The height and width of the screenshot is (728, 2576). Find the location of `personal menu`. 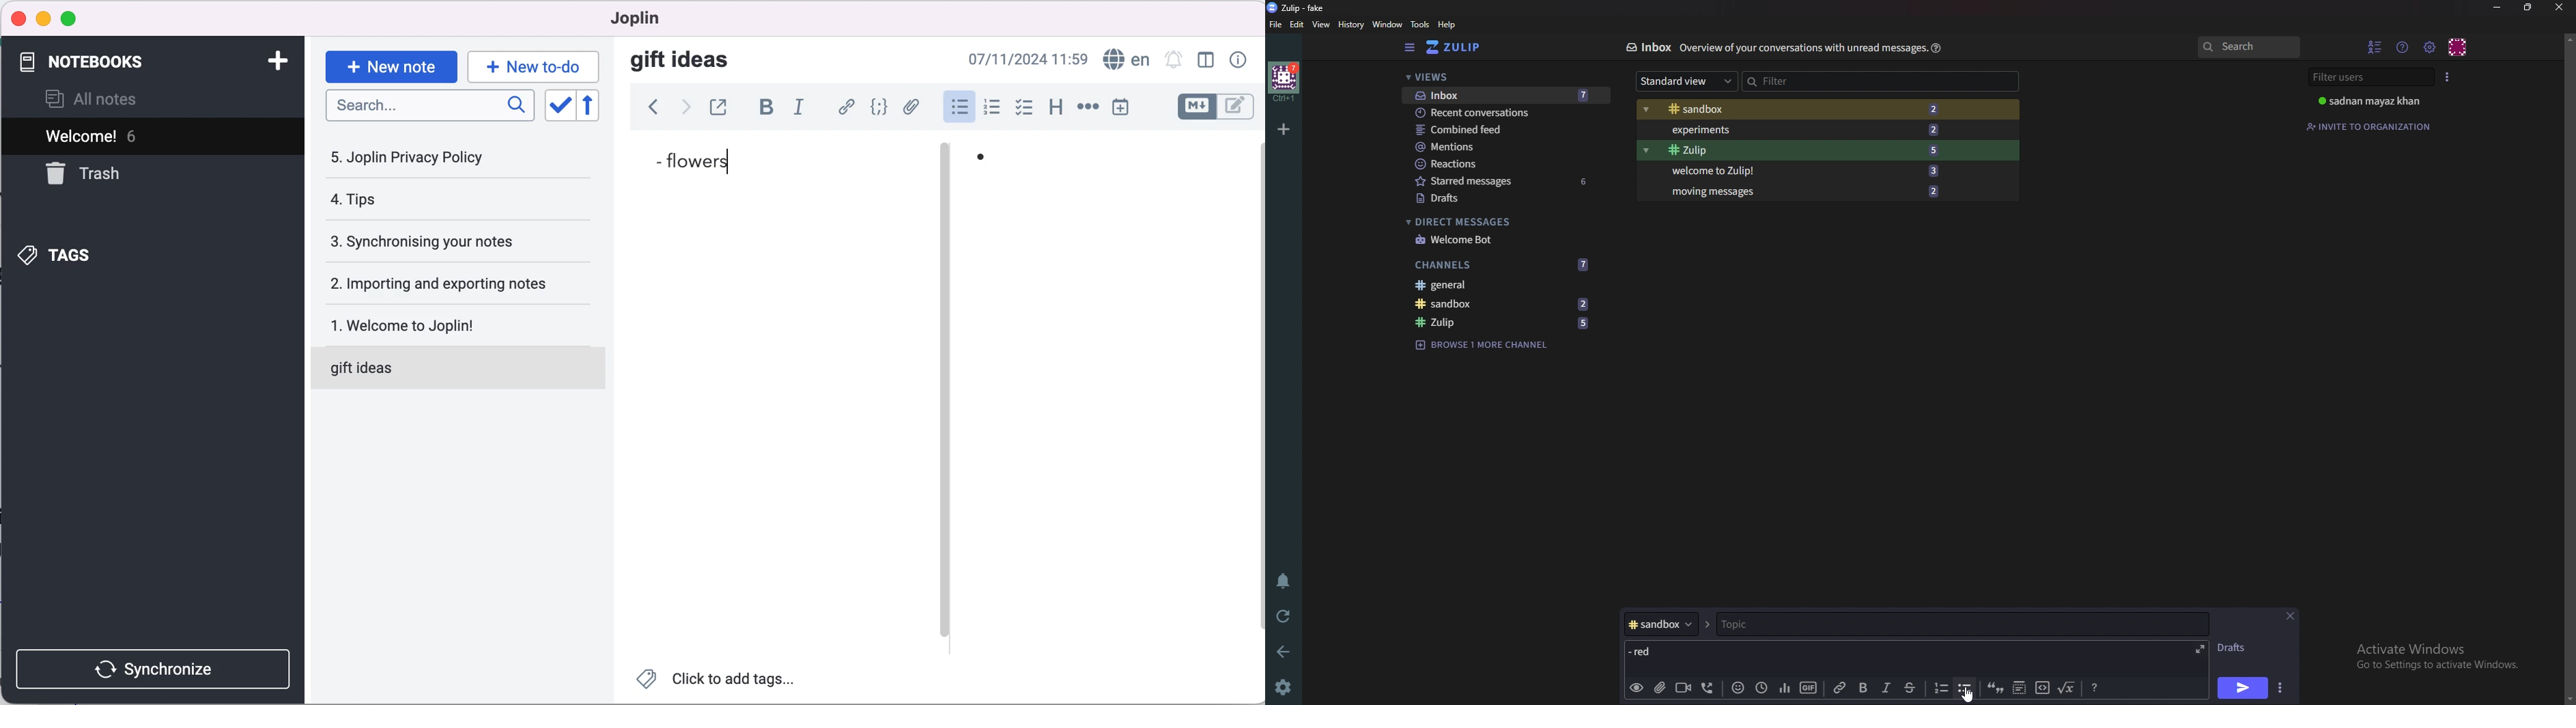

personal menu is located at coordinates (2459, 47).